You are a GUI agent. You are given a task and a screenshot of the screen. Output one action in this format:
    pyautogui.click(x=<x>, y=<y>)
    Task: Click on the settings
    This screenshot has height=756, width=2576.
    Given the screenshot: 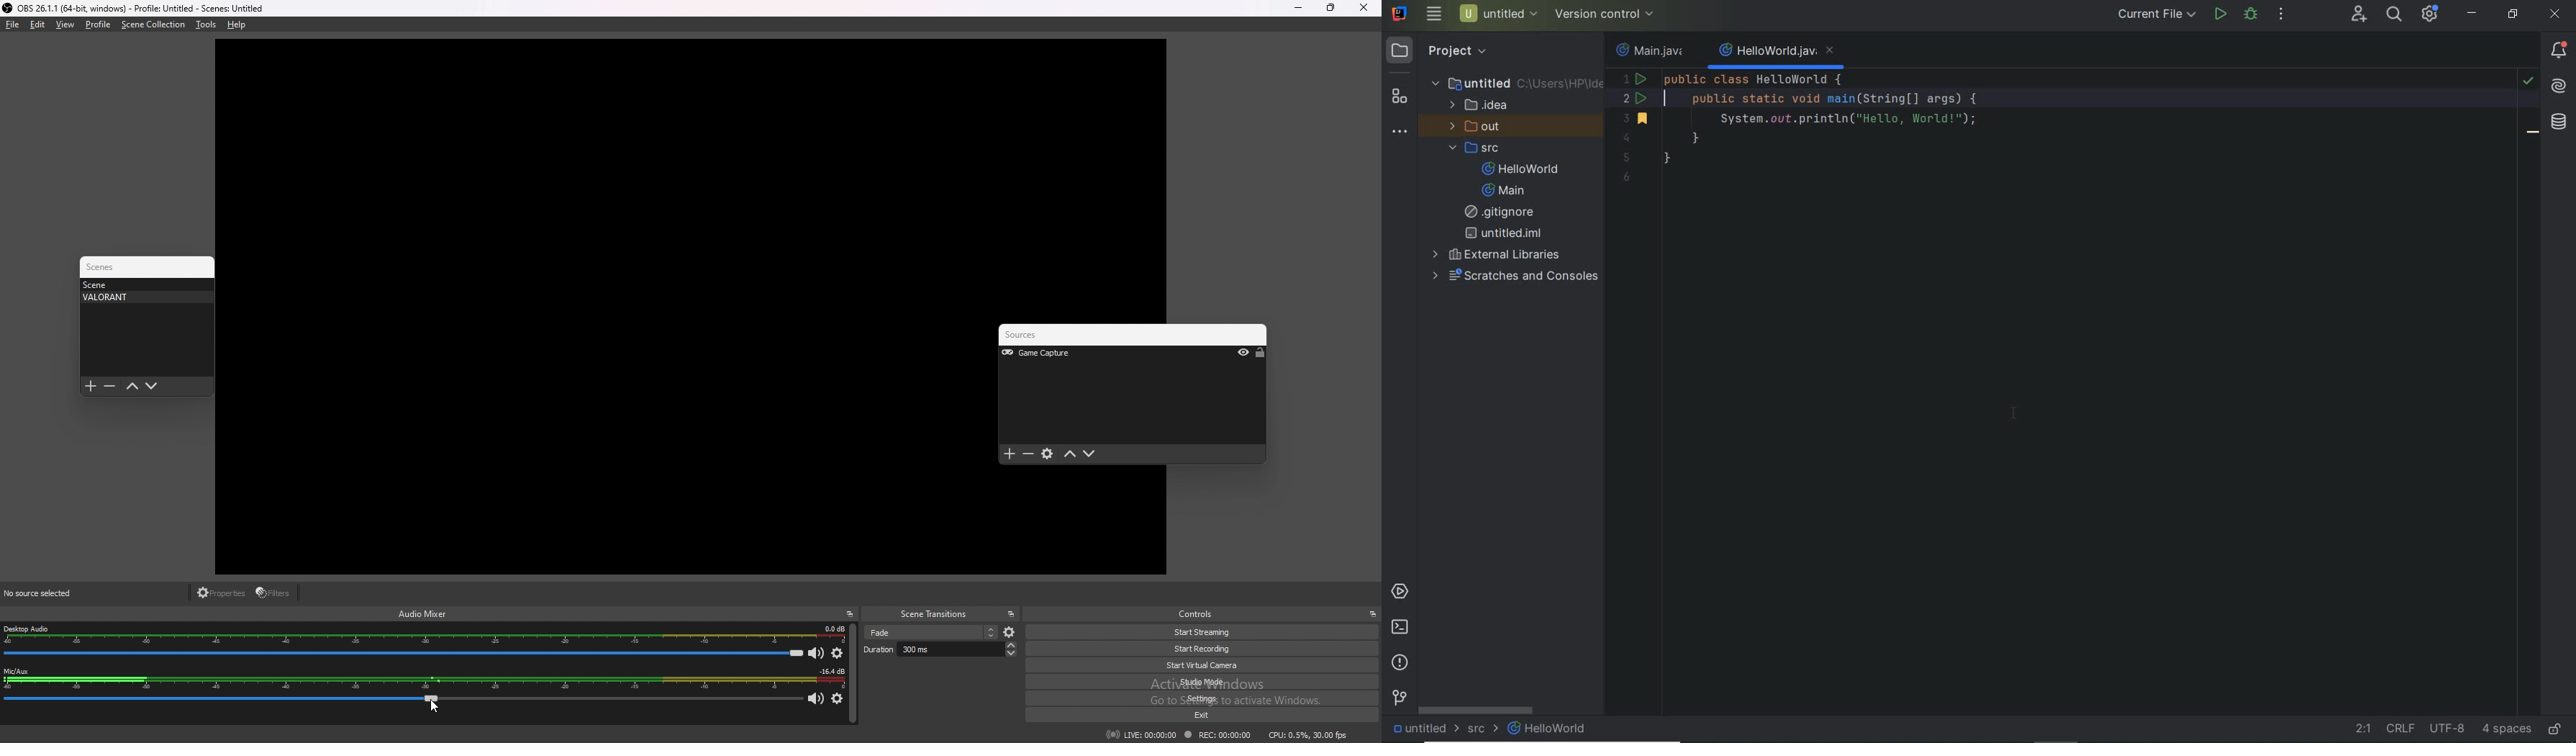 What is the action you would take?
    pyautogui.click(x=1211, y=698)
    